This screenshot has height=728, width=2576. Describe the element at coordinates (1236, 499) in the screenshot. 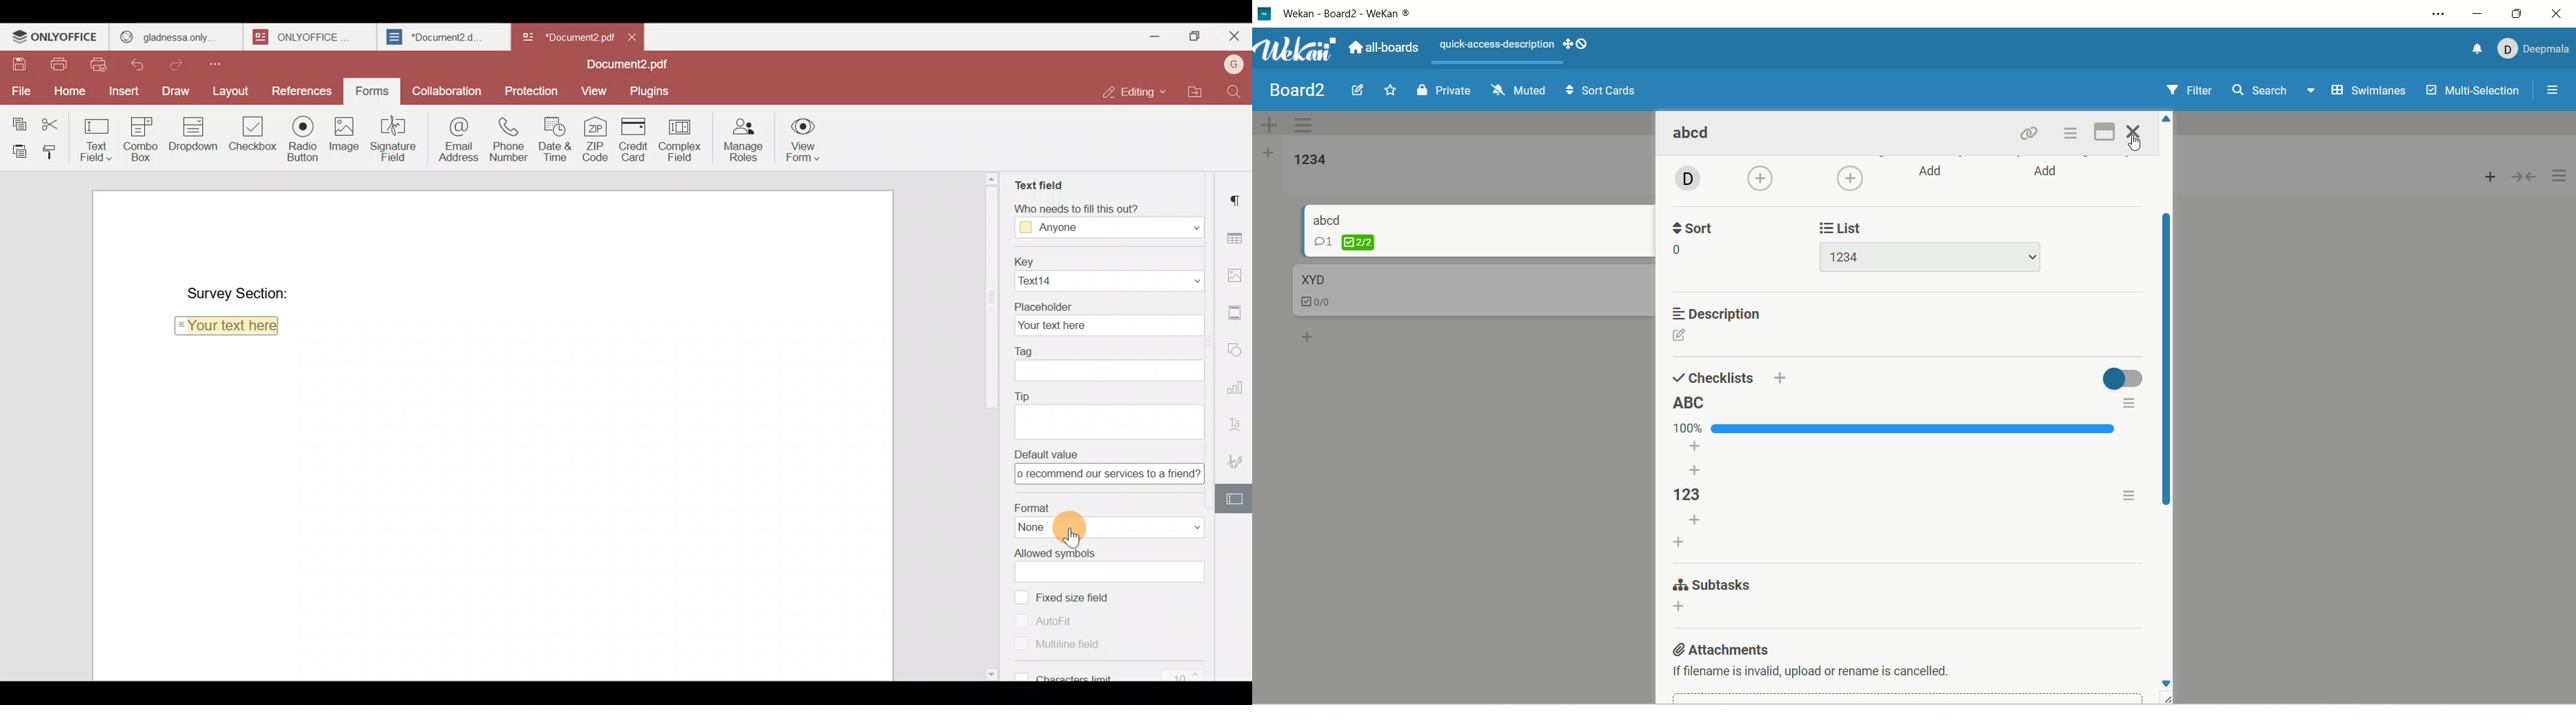

I see `Form settings` at that location.